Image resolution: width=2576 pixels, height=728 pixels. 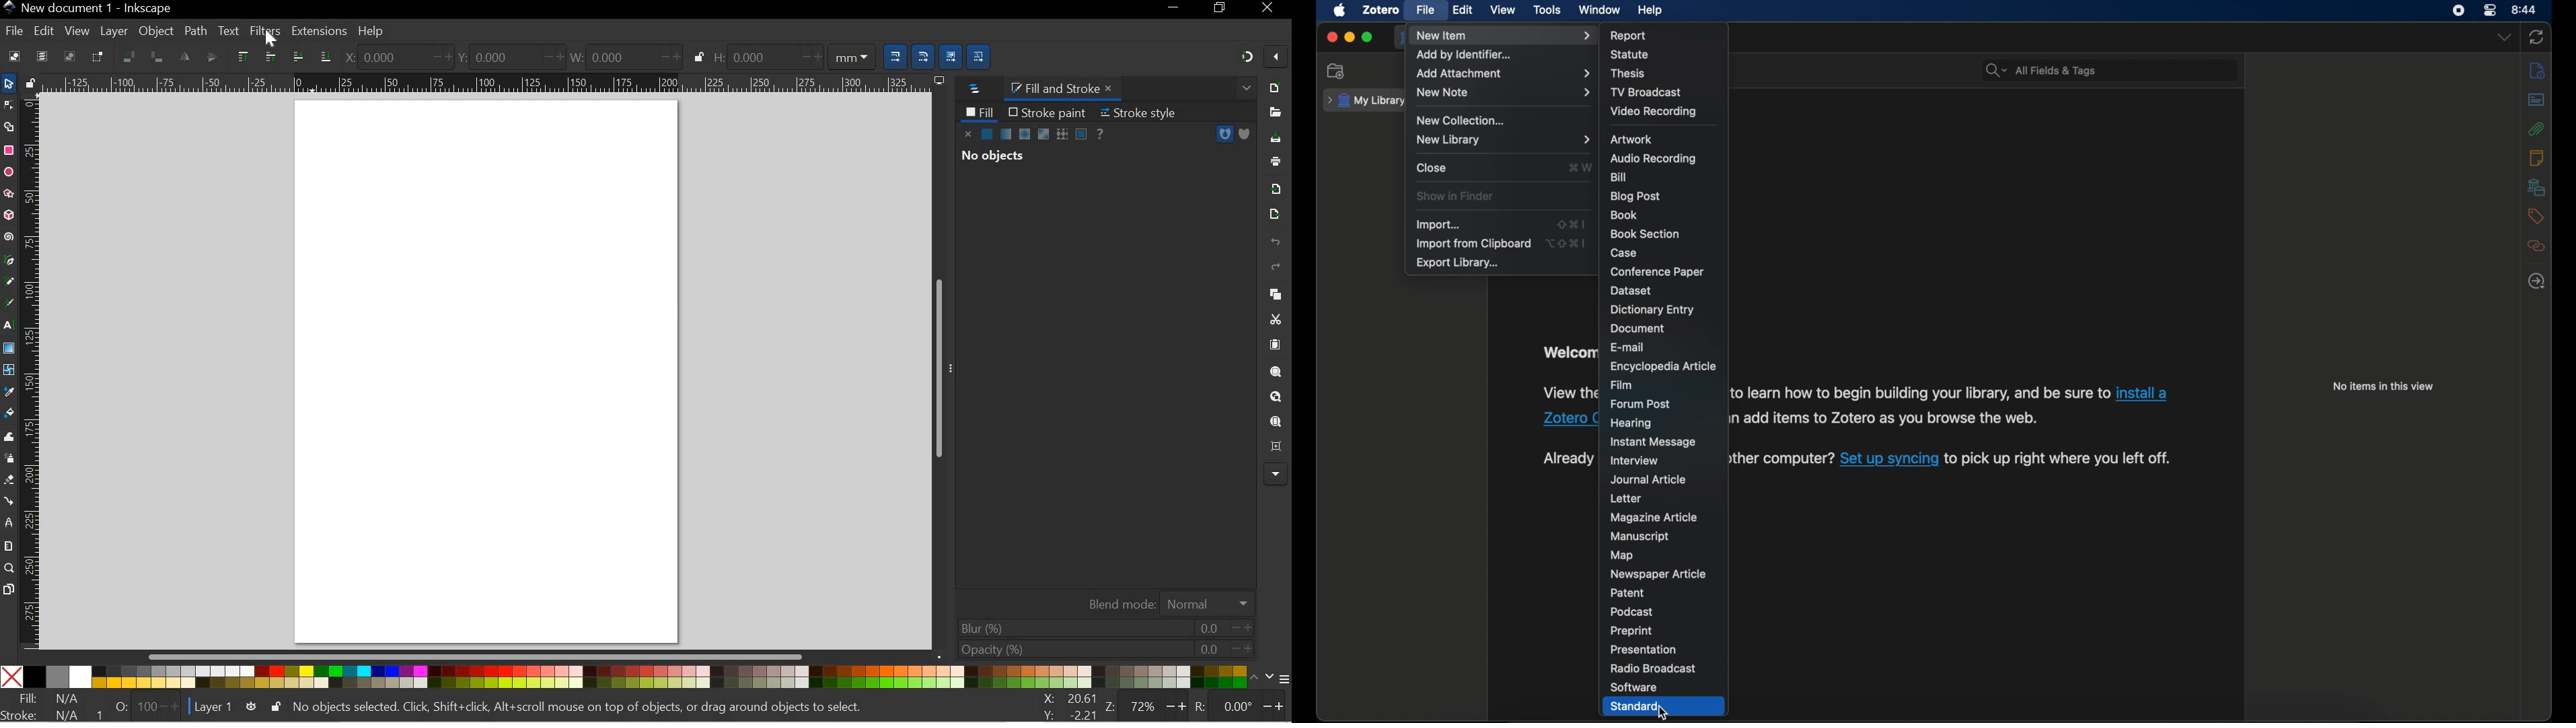 I want to click on bill, so click(x=1620, y=177).